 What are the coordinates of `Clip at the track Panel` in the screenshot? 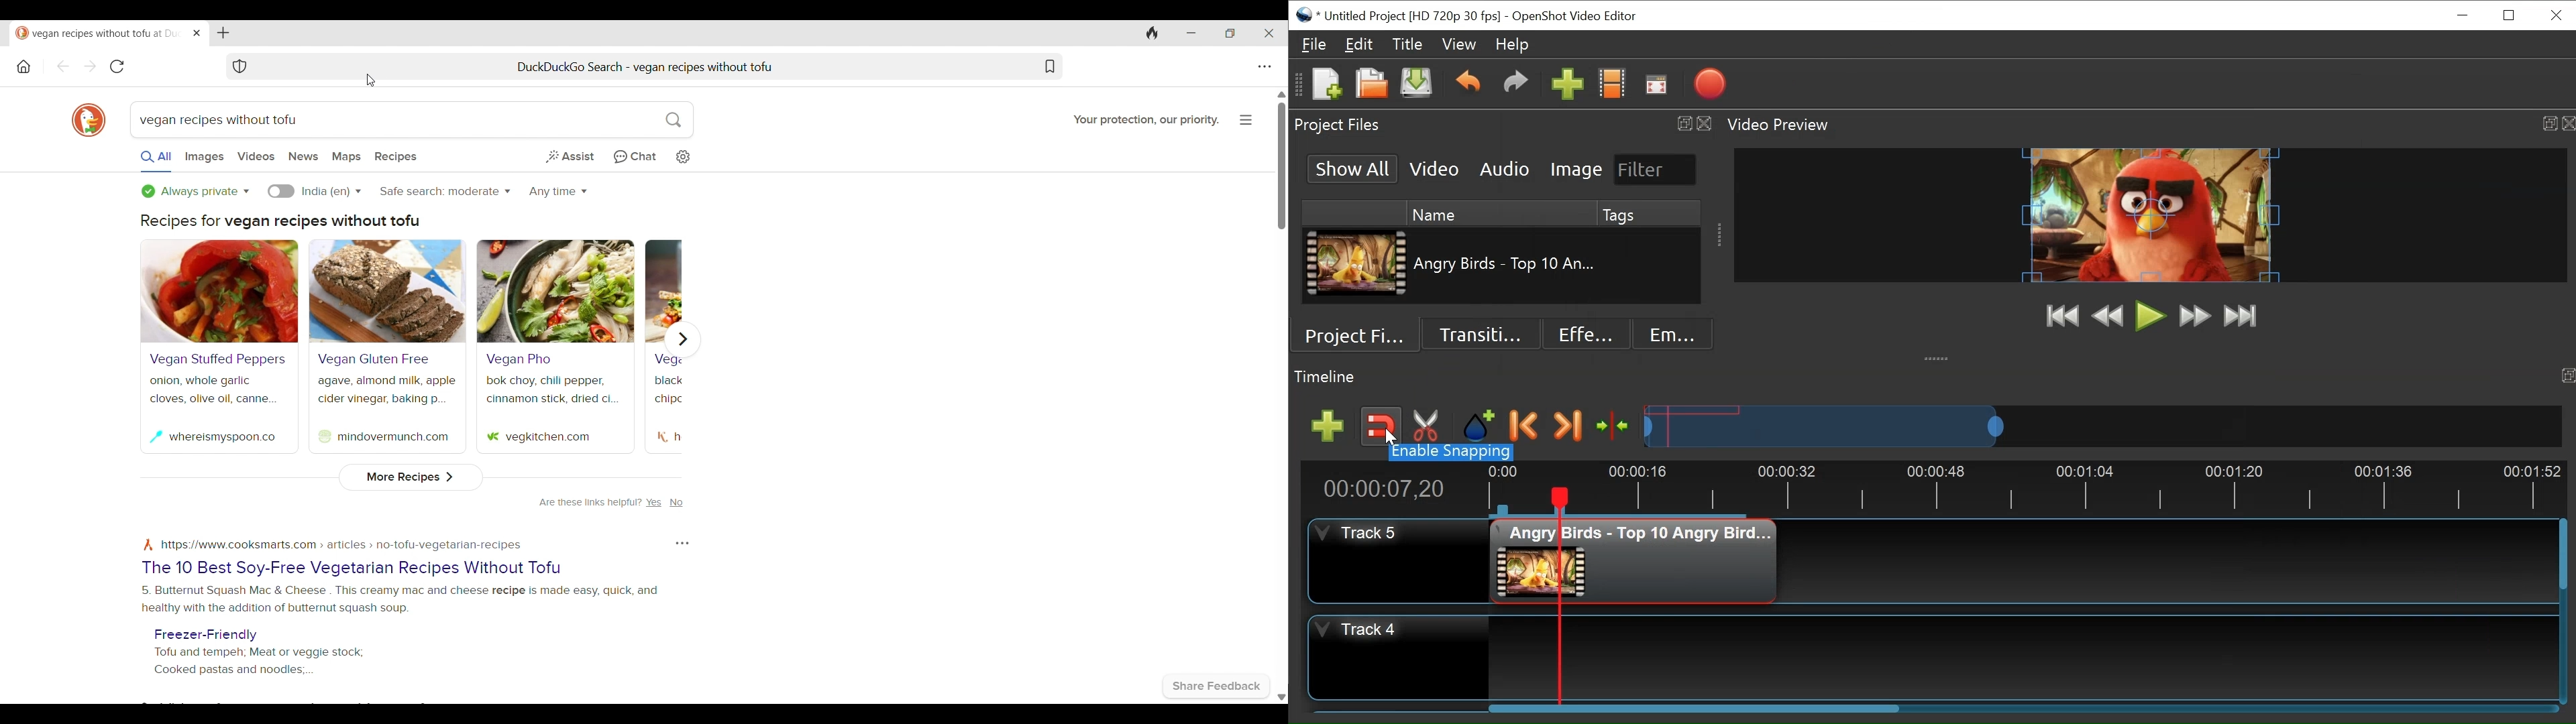 It's located at (1635, 560).